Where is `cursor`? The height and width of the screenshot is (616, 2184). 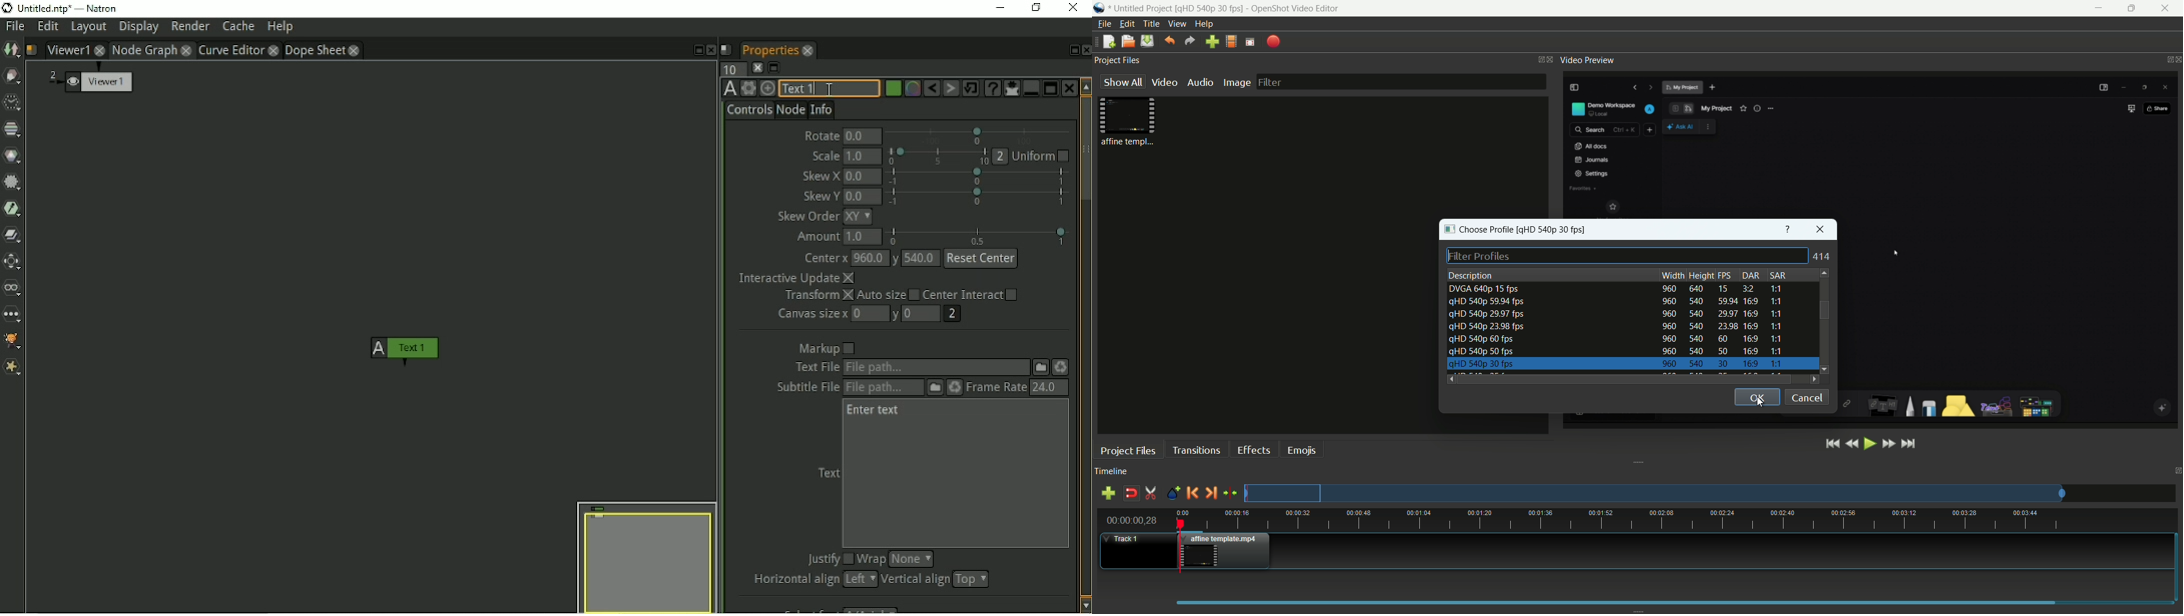
cursor is located at coordinates (1894, 251).